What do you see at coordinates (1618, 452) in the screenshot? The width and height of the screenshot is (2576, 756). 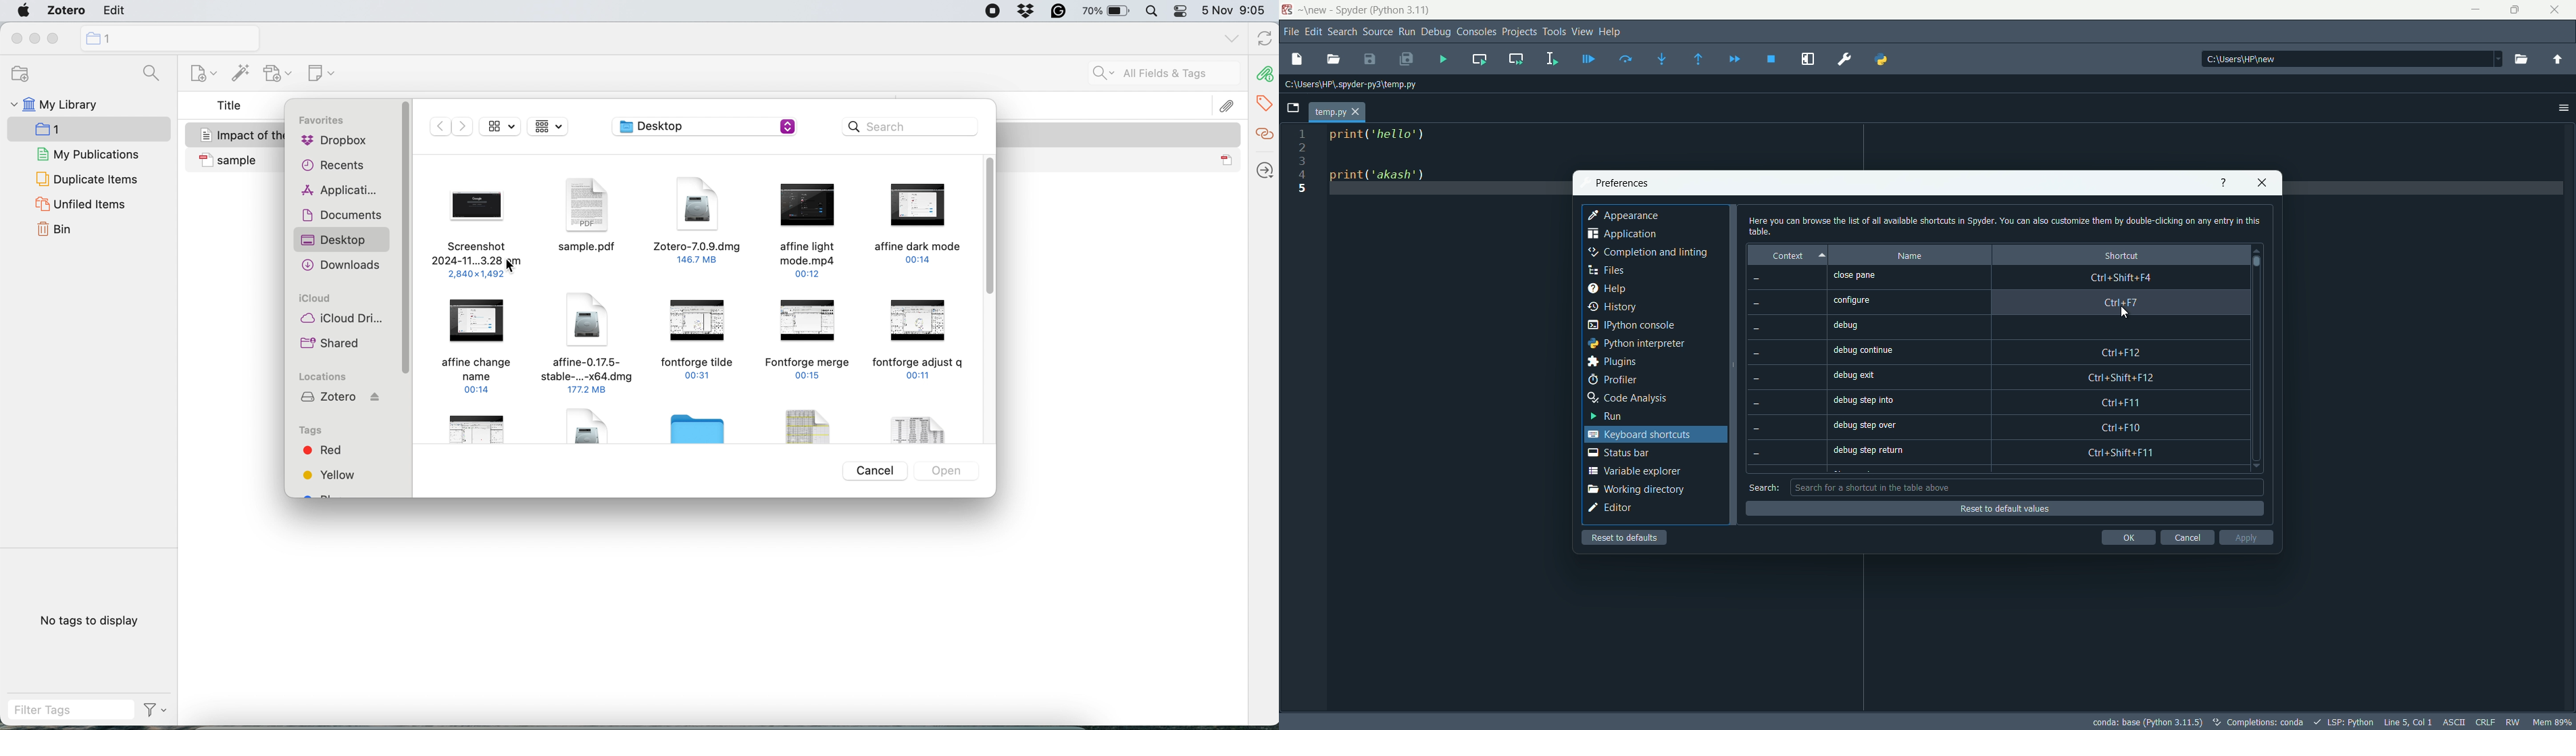 I see `status bar` at bounding box center [1618, 452].